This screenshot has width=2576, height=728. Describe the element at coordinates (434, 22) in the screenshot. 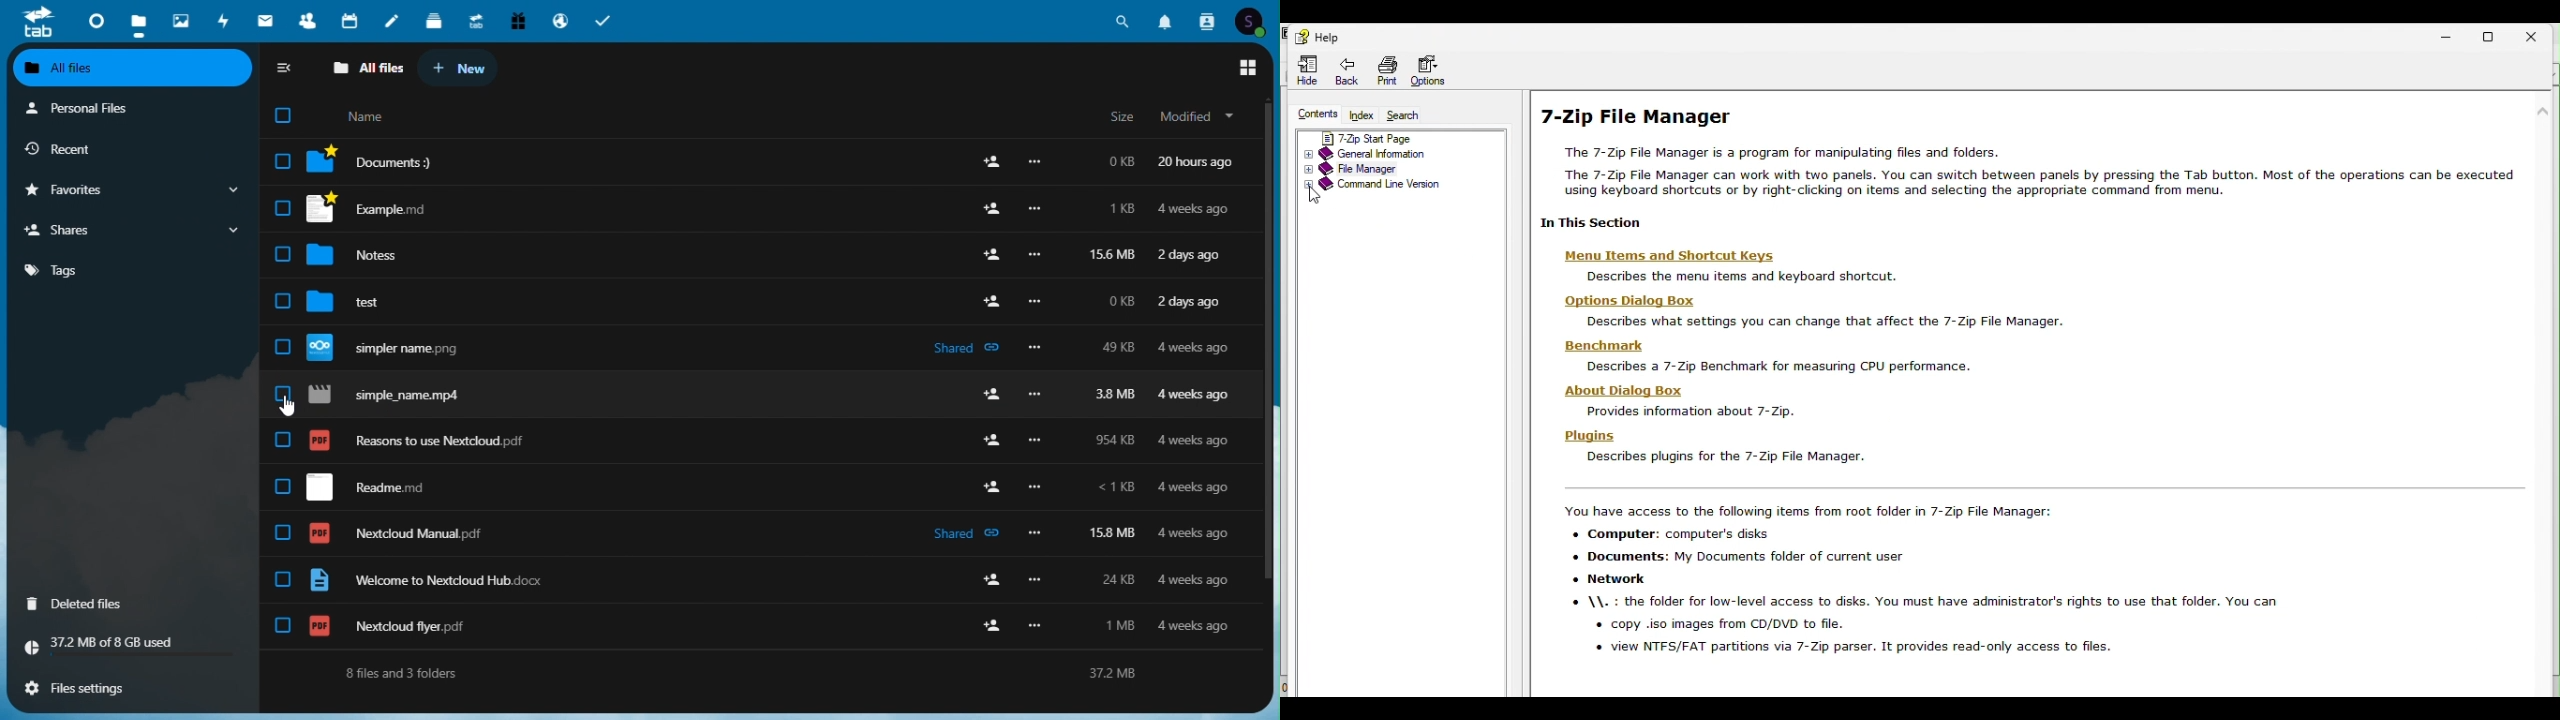

I see `deck` at that location.